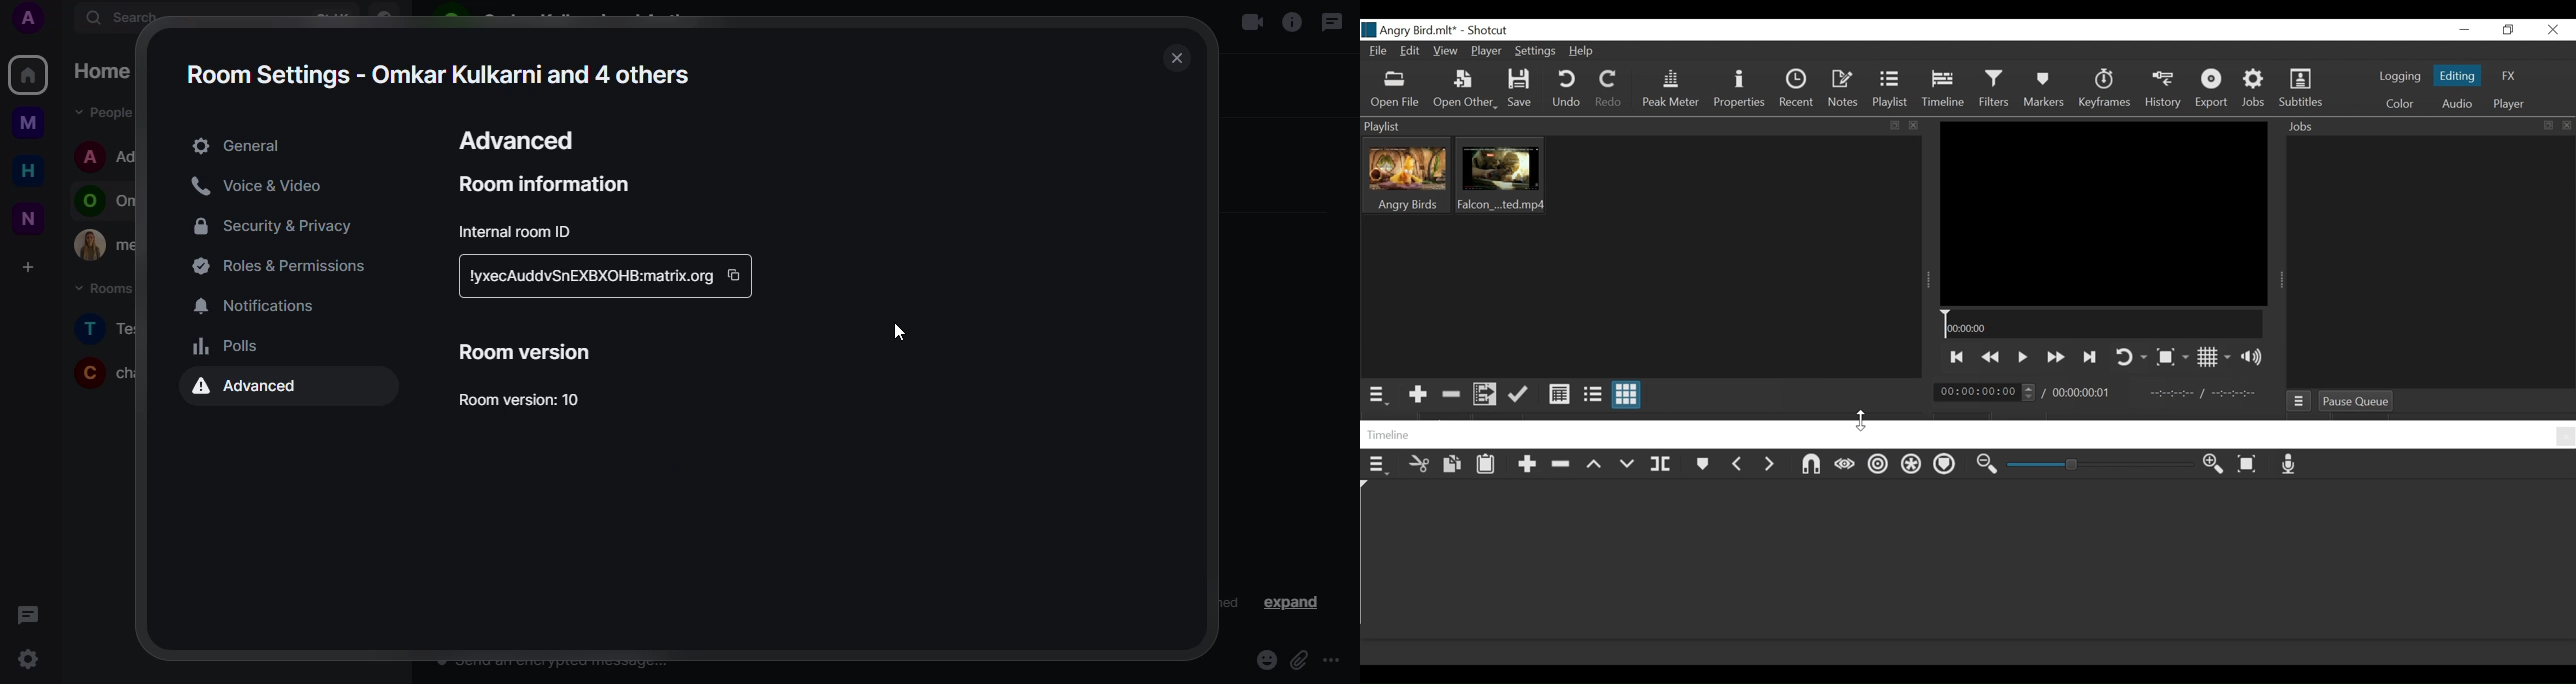 The image size is (2576, 700). I want to click on Audio, so click(2456, 104).